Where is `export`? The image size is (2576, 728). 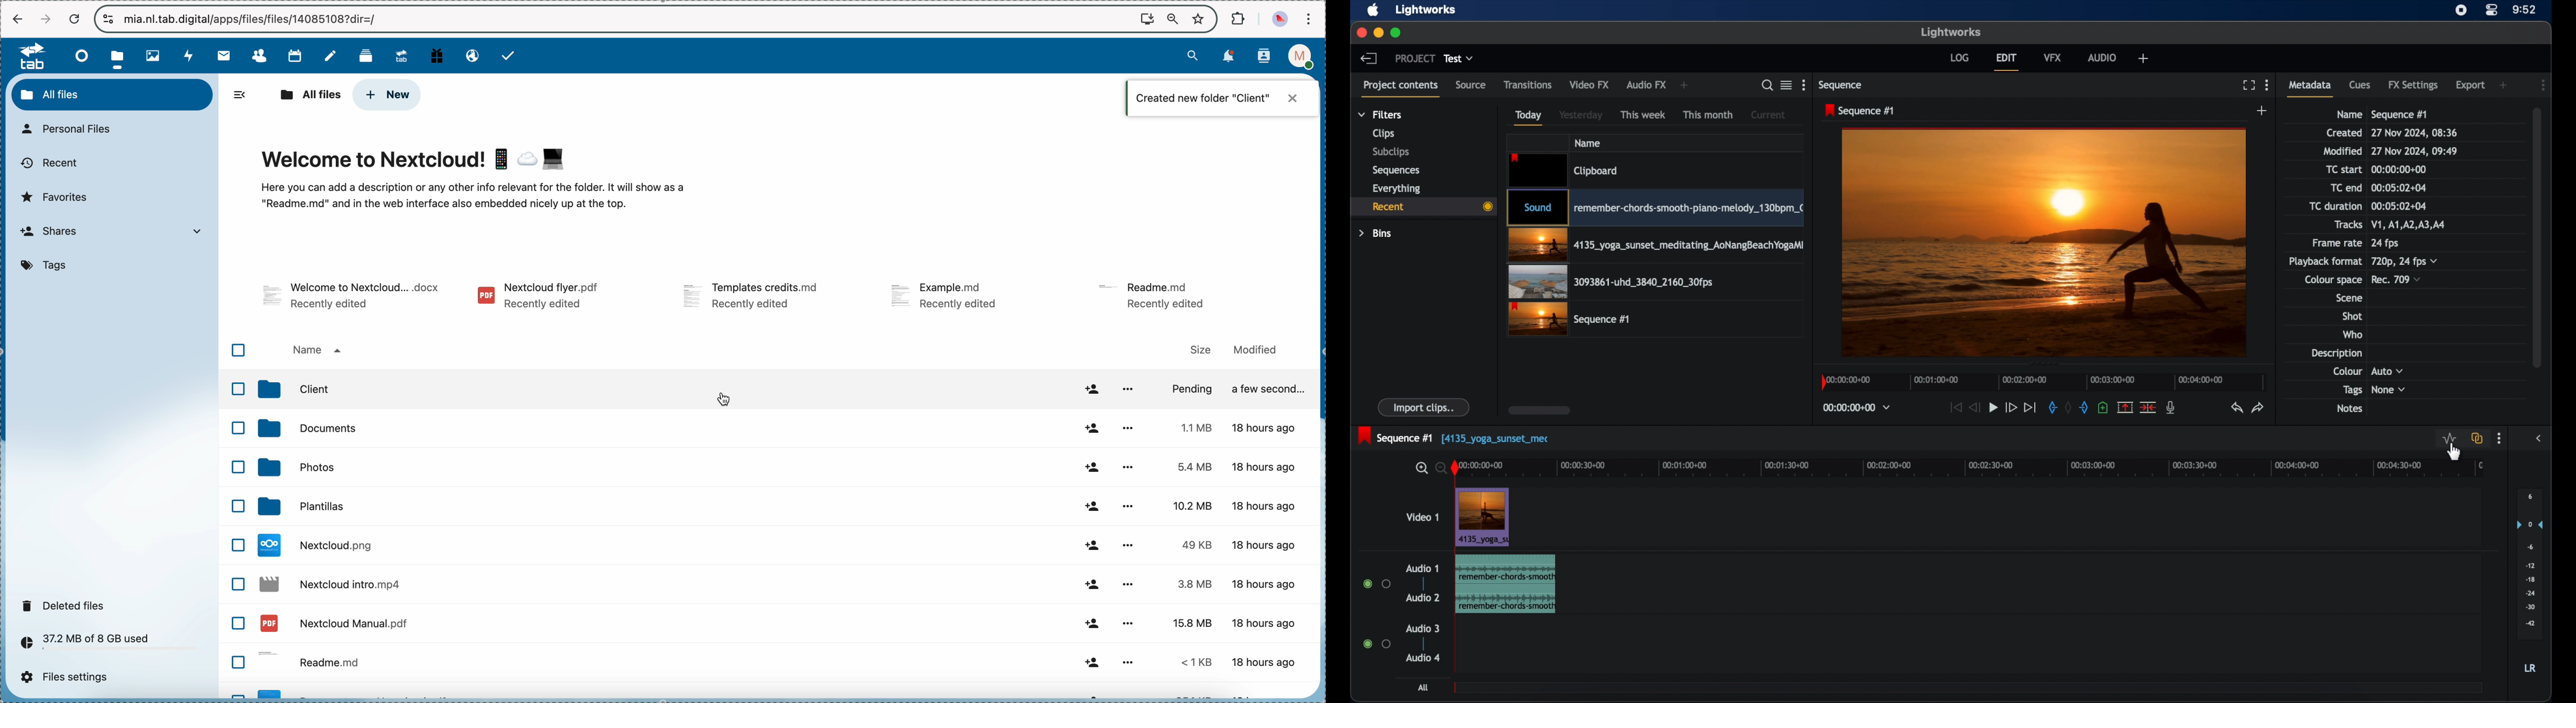
export is located at coordinates (2470, 85).